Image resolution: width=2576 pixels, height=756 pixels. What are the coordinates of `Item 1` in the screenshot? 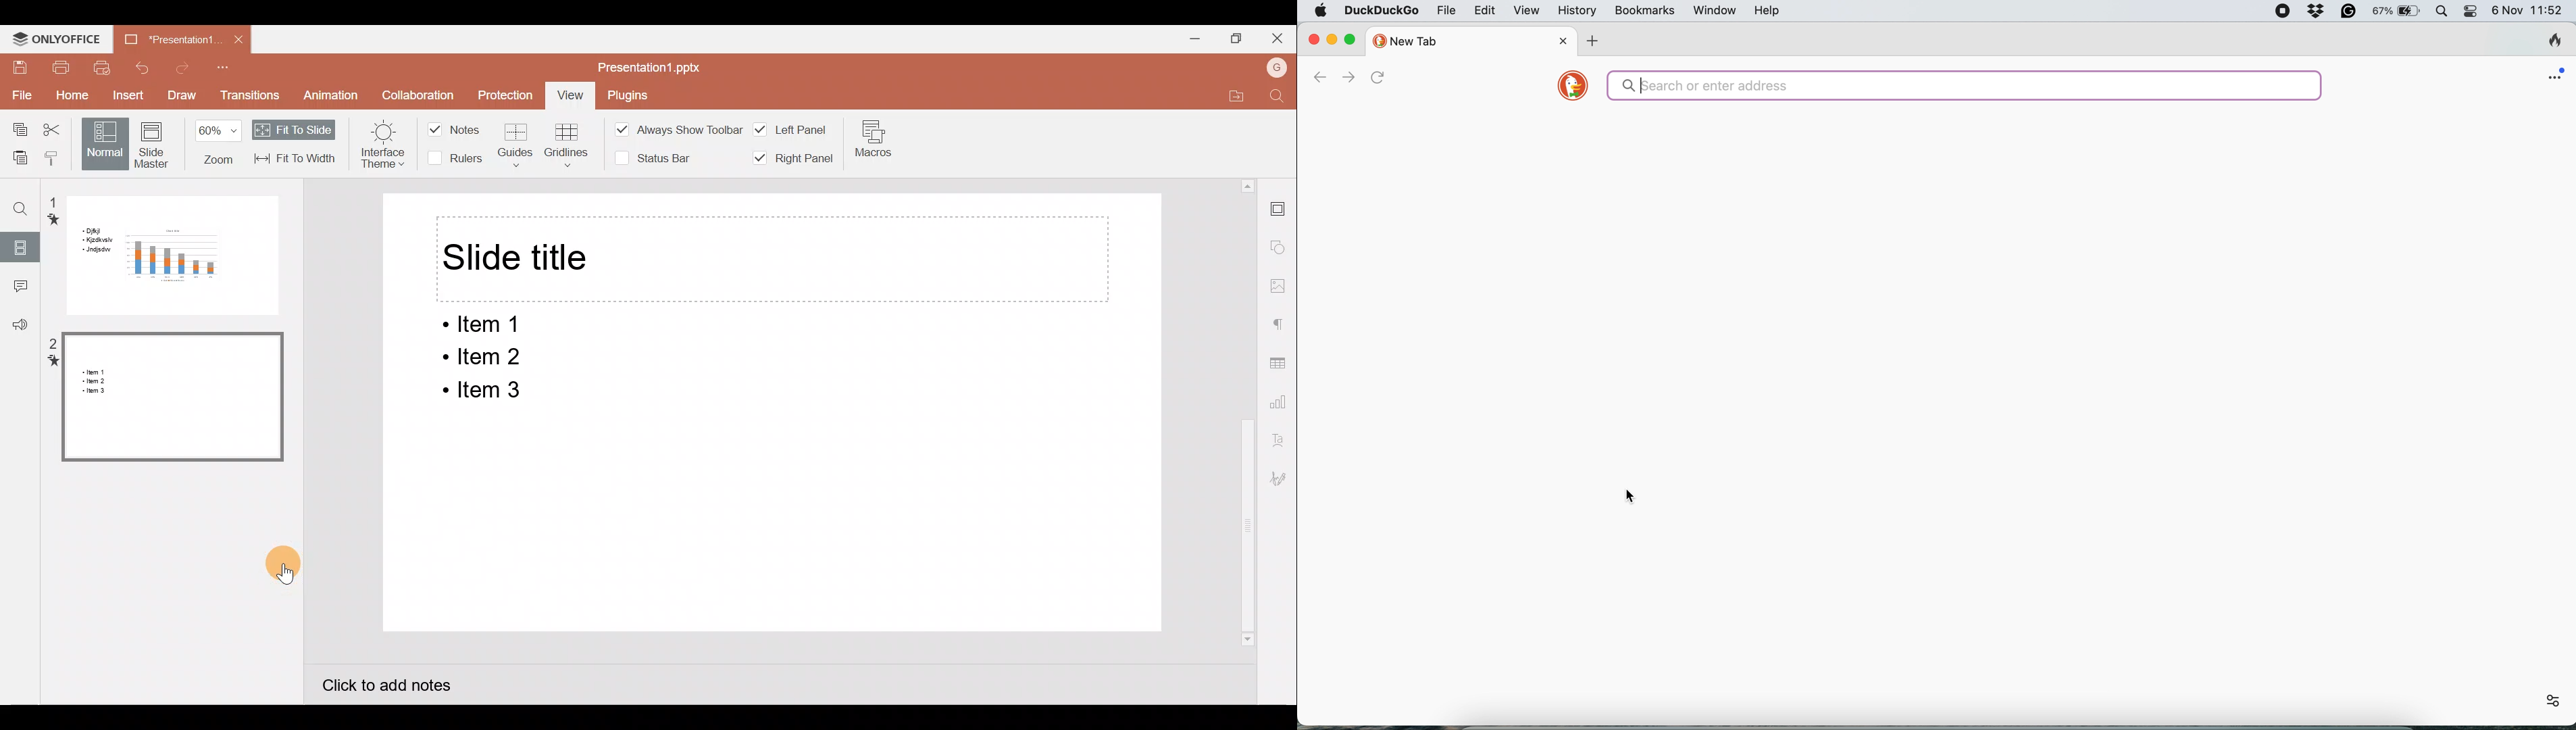 It's located at (487, 326).